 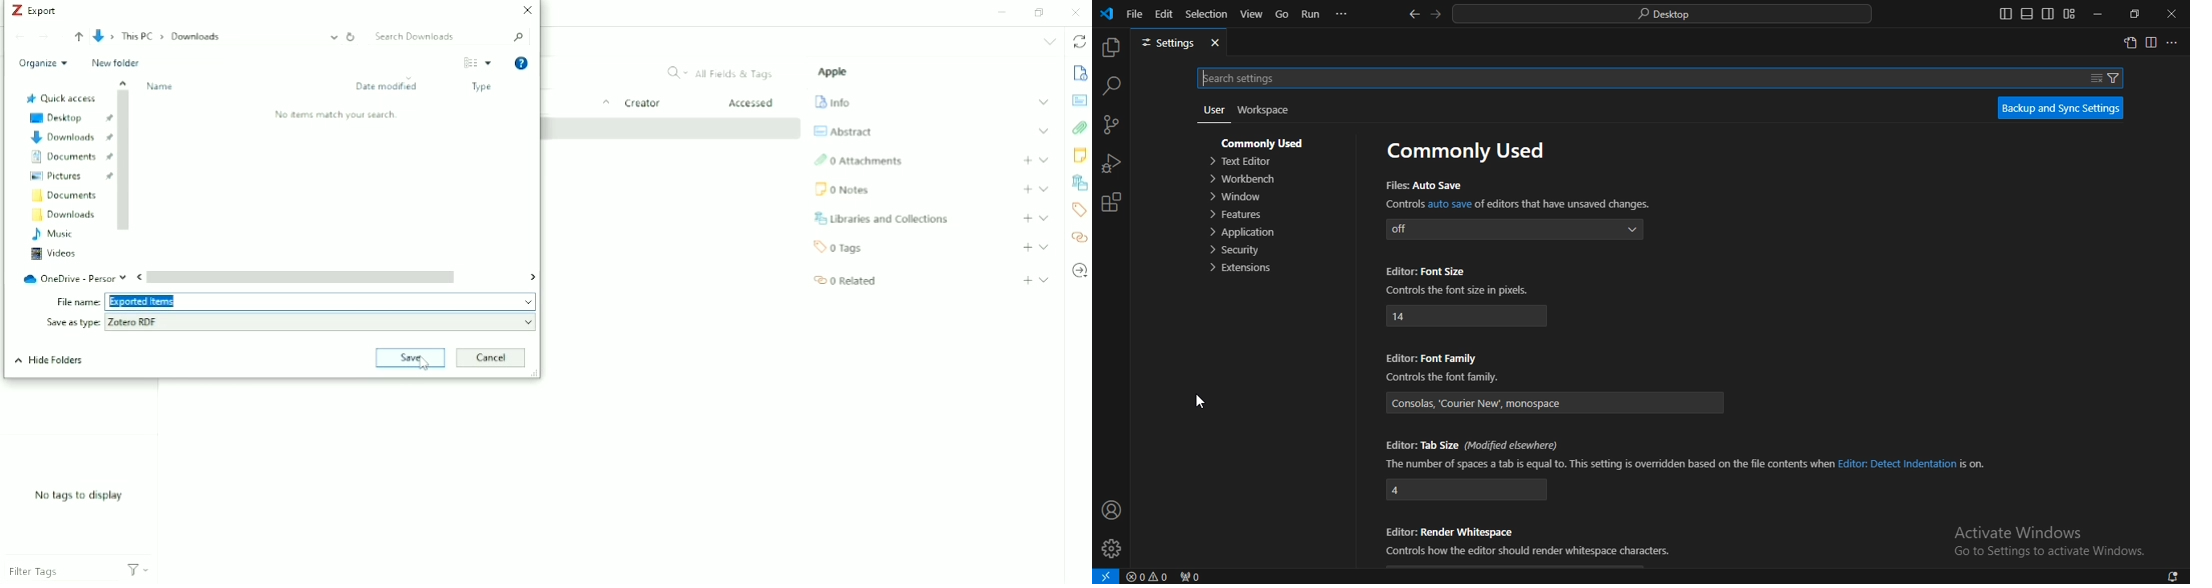 What do you see at coordinates (1039, 12) in the screenshot?
I see `maximize` at bounding box center [1039, 12].